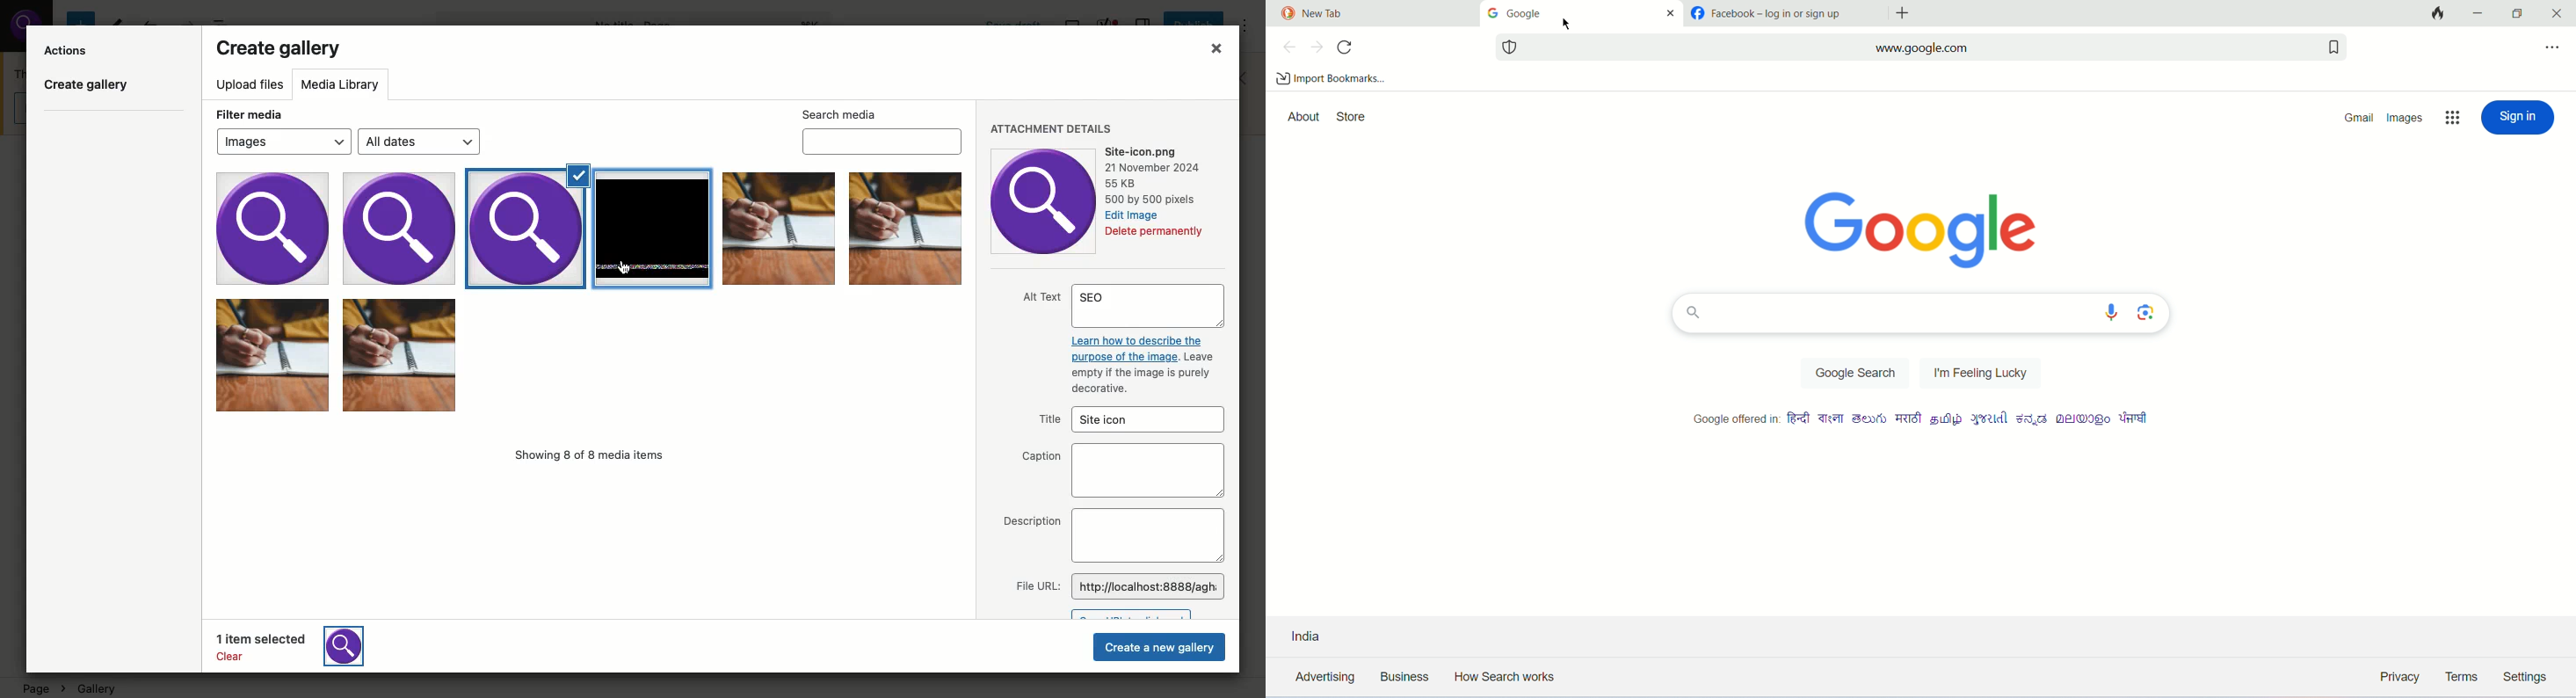 The height and width of the screenshot is (700, 2576). I want to click on Close, so click(1211, 51).